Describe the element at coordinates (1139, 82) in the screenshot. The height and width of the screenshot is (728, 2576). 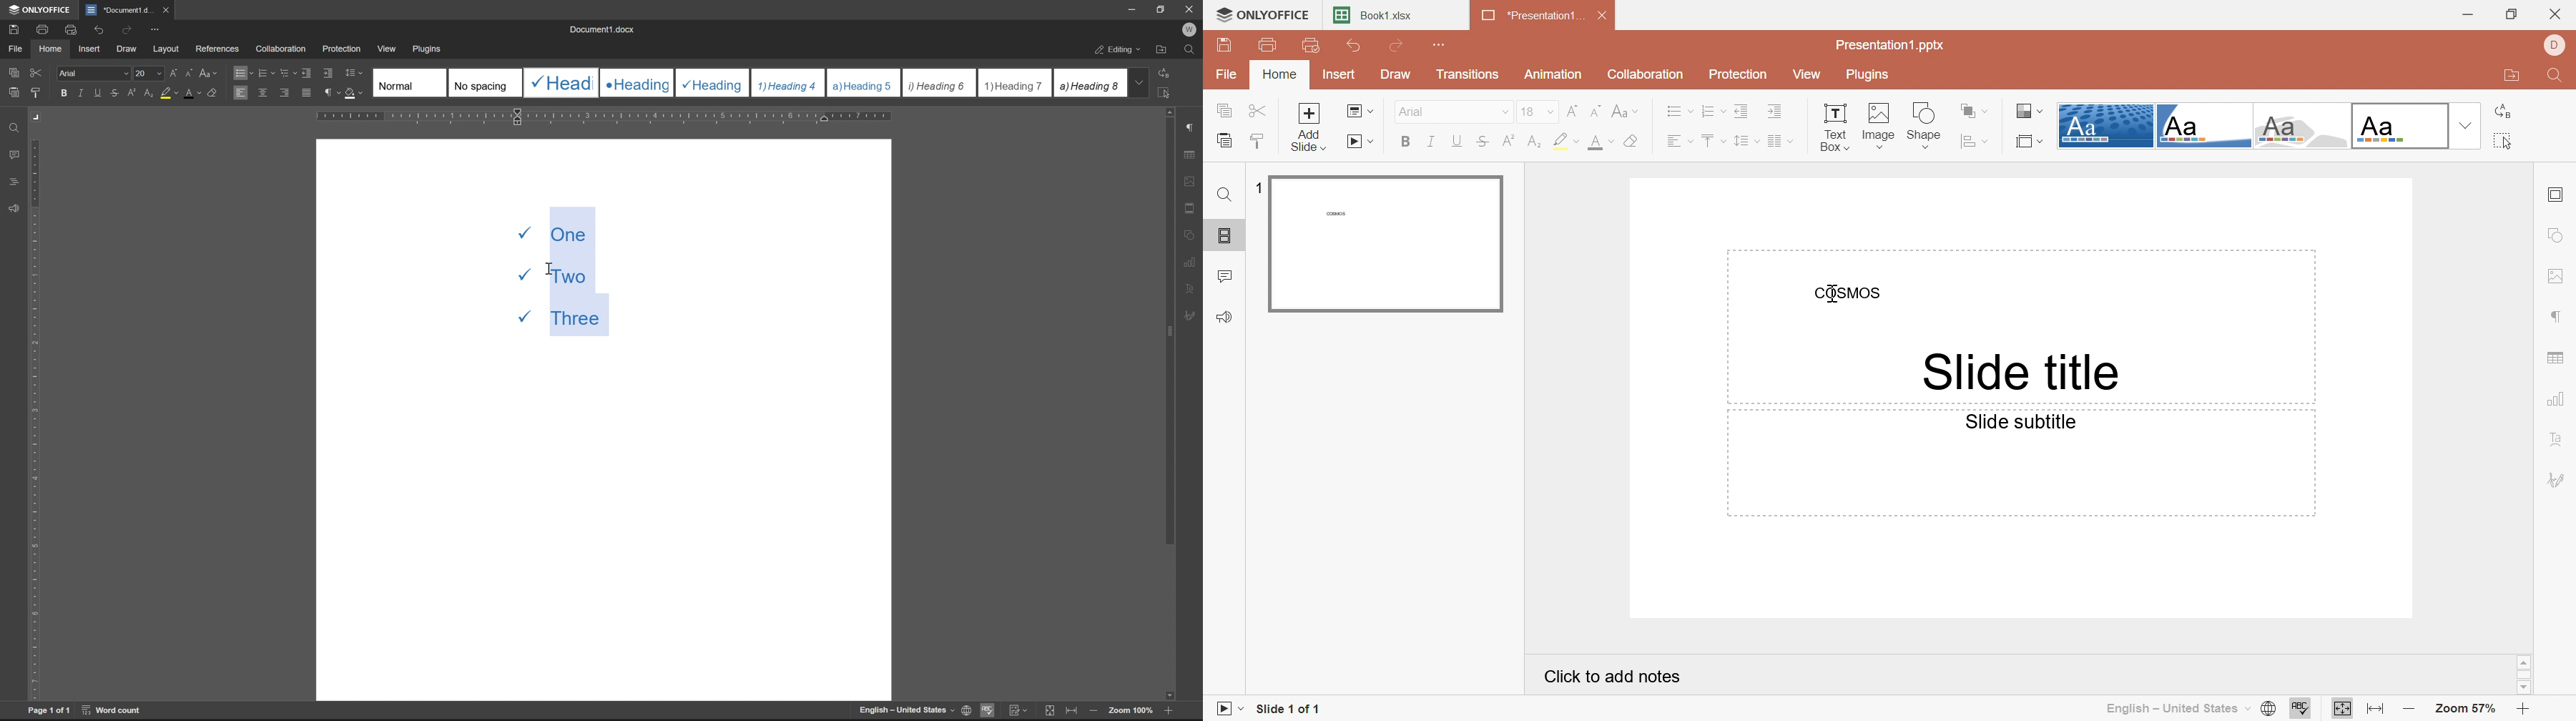
I see `drop down` at that location.